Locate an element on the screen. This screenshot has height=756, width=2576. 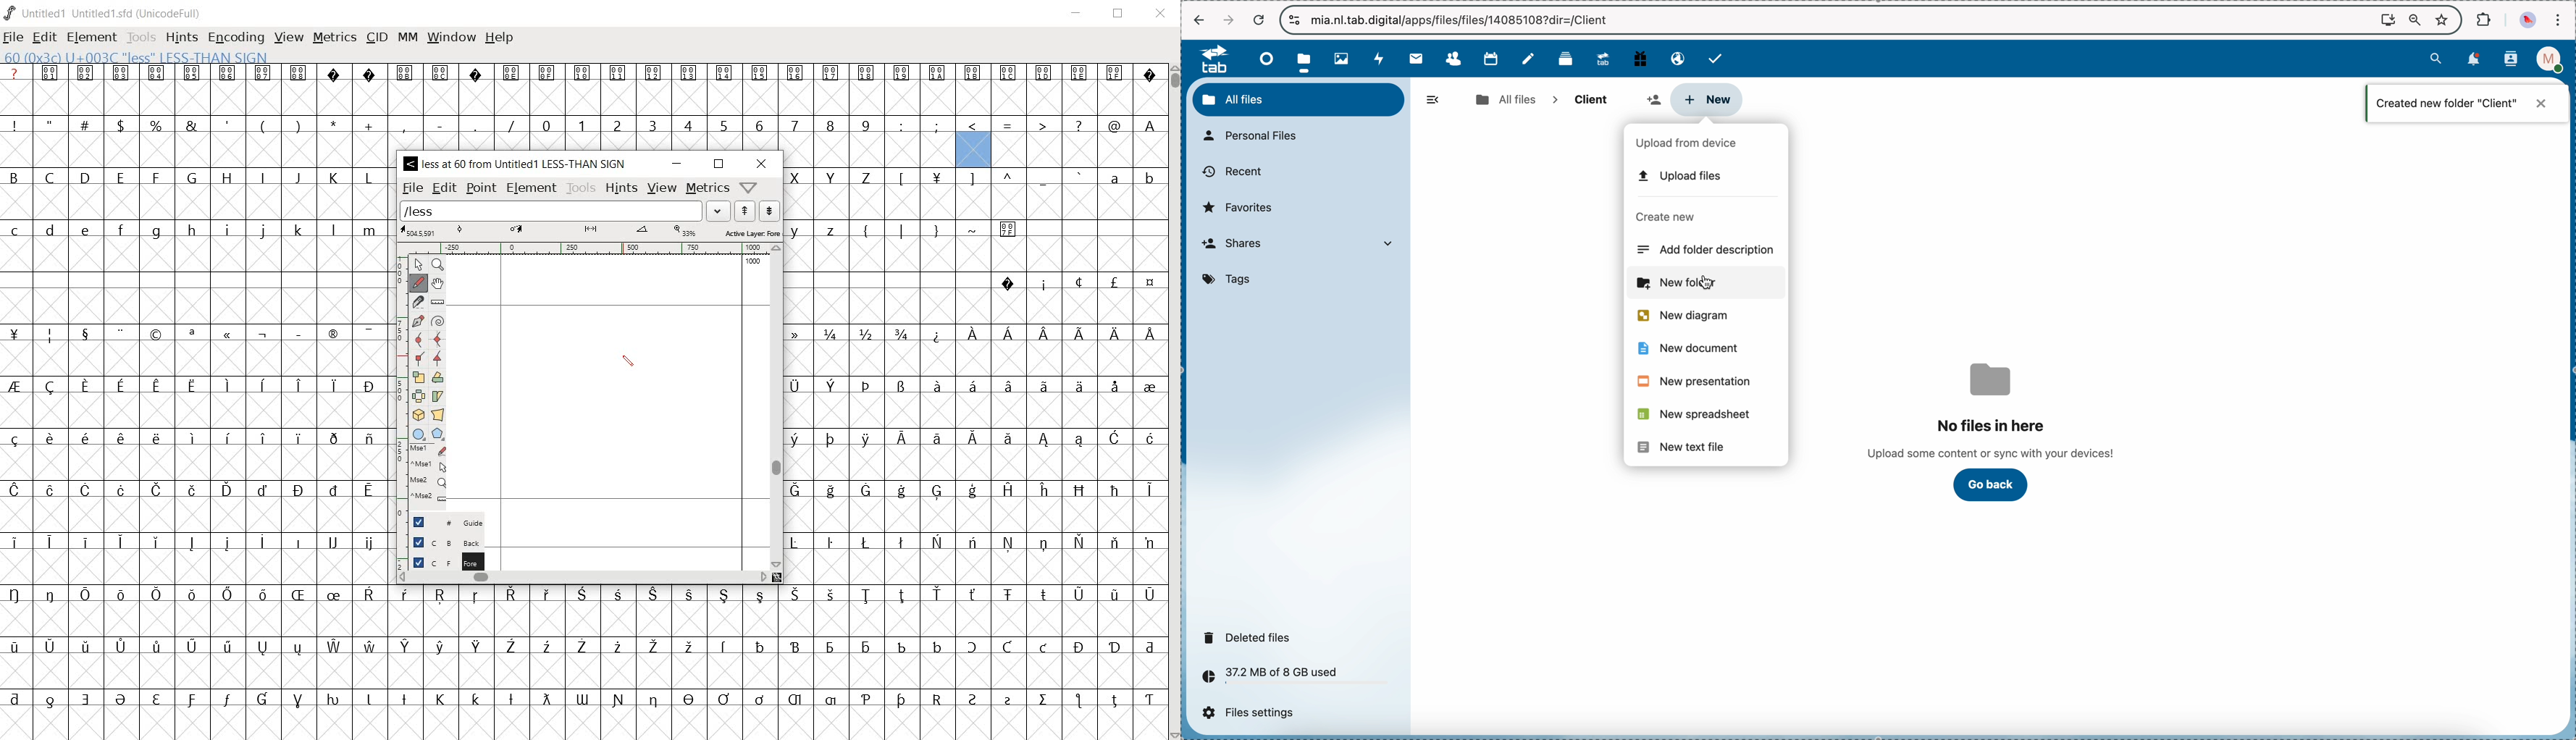
profile is located at coordinates (2552, 59).